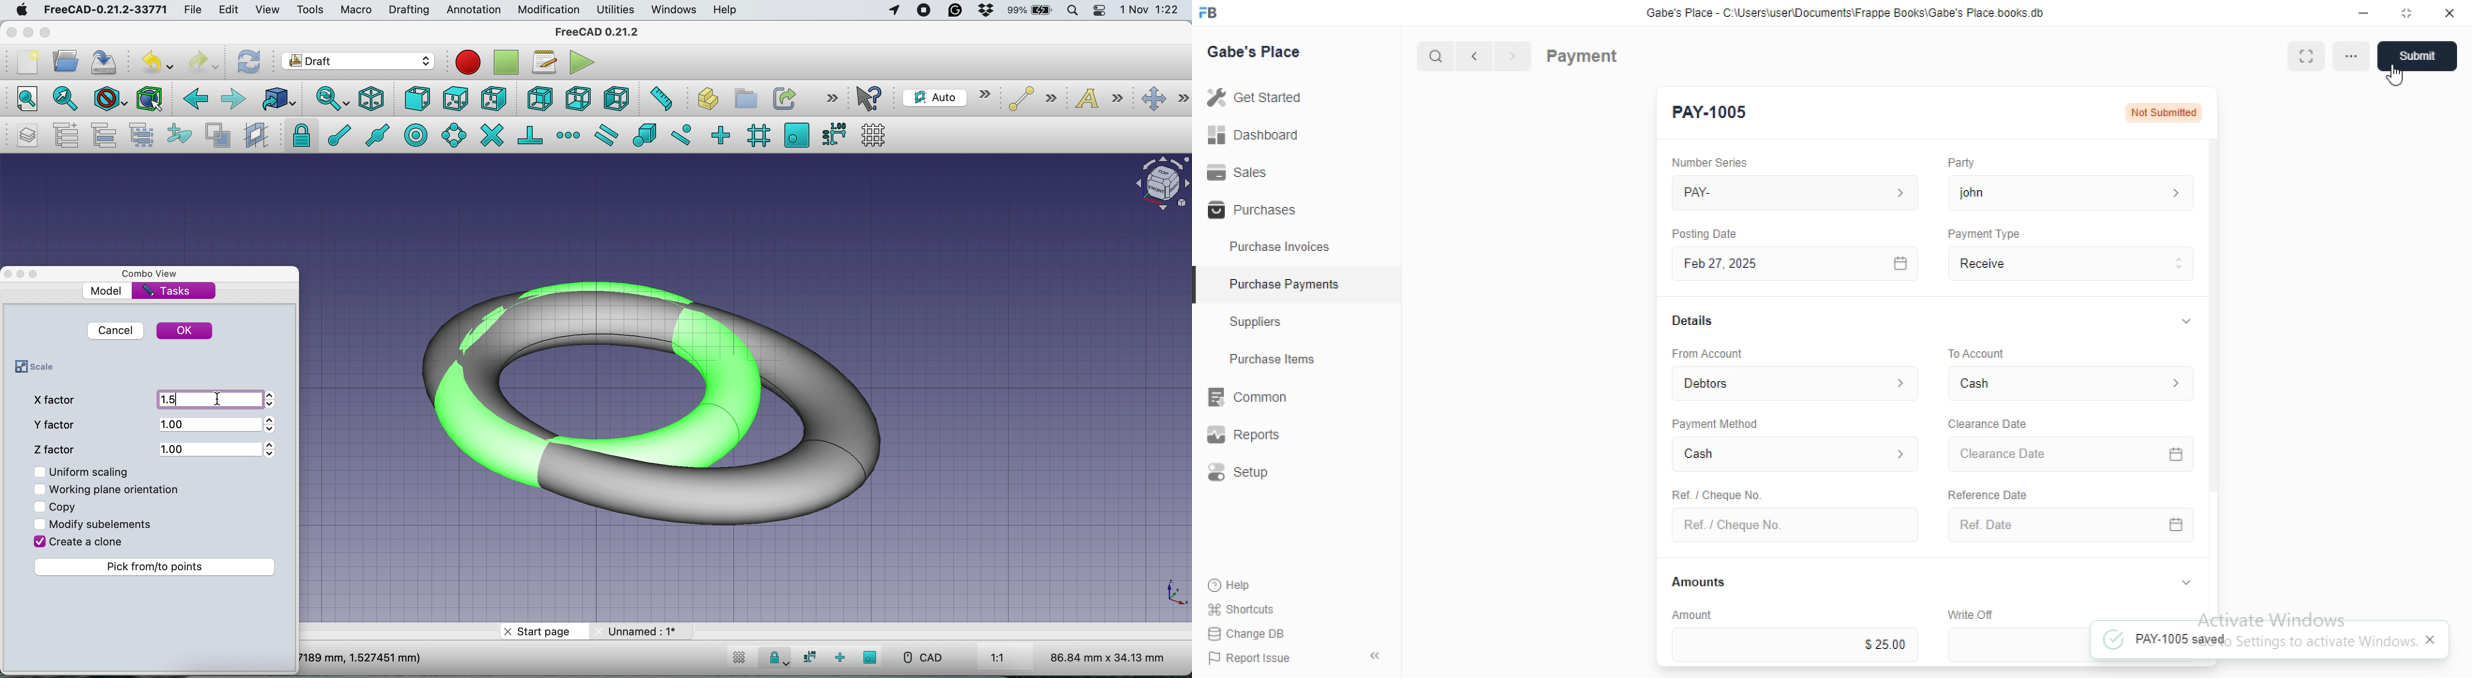 The image size is (2492, 700). I want to click on selected, so click(1200, 287).